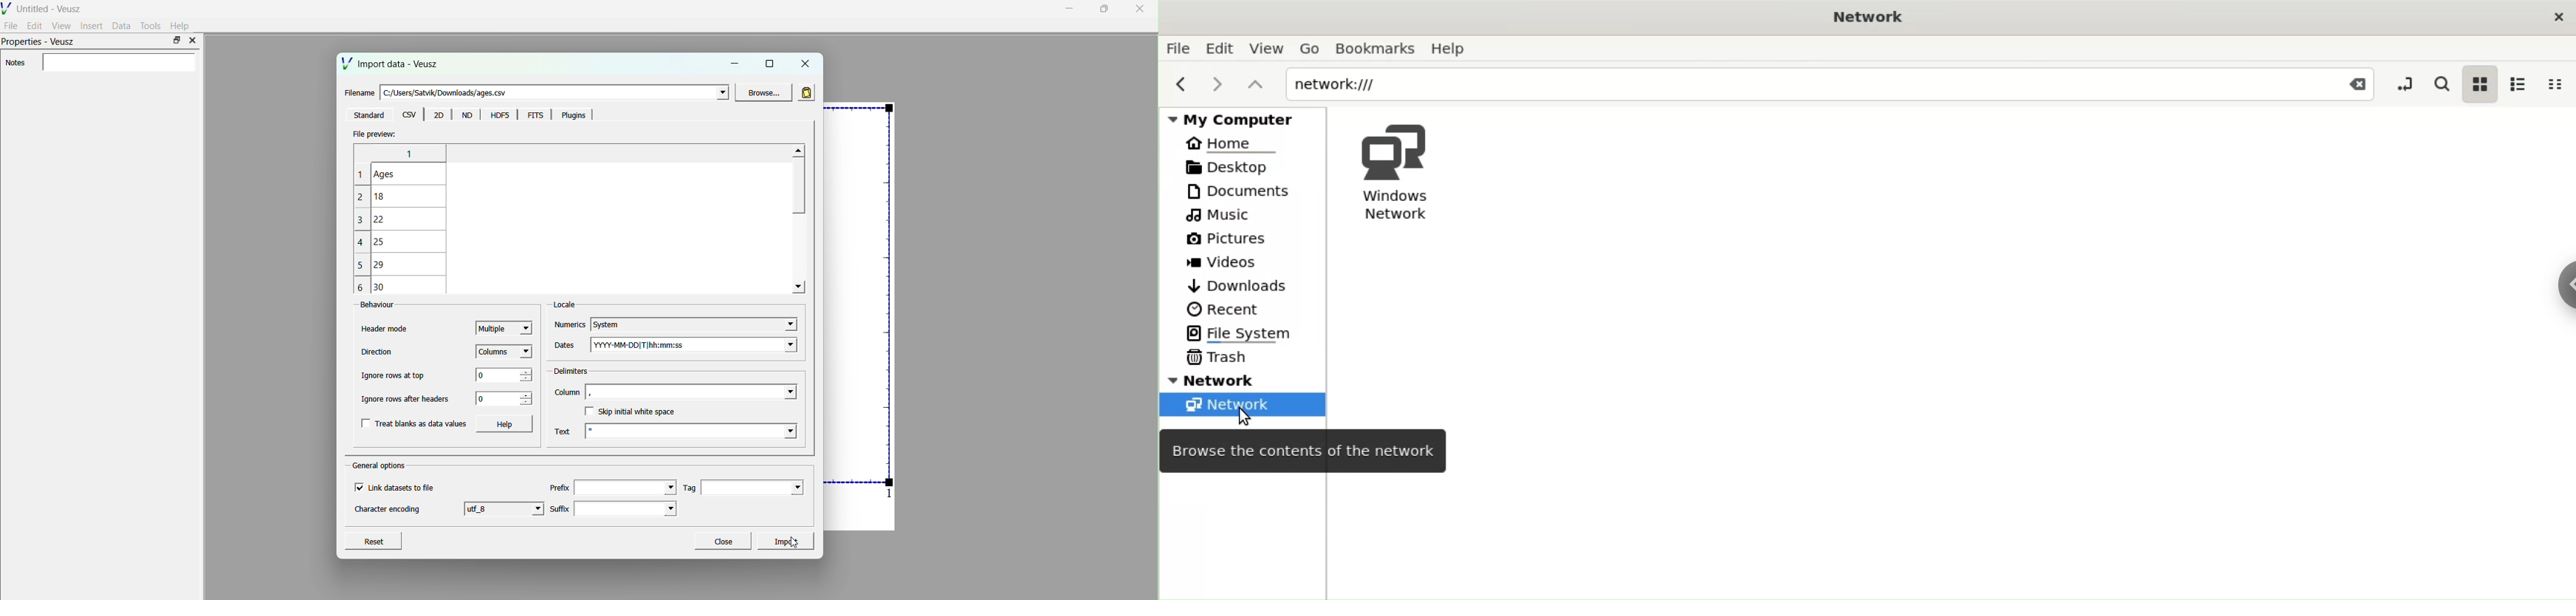 The height and width of the screenshot is (616, 2576). What do you see at coordinates (505, 424) in the screenshot?
I see `Help` at bounding box center [505, 424].